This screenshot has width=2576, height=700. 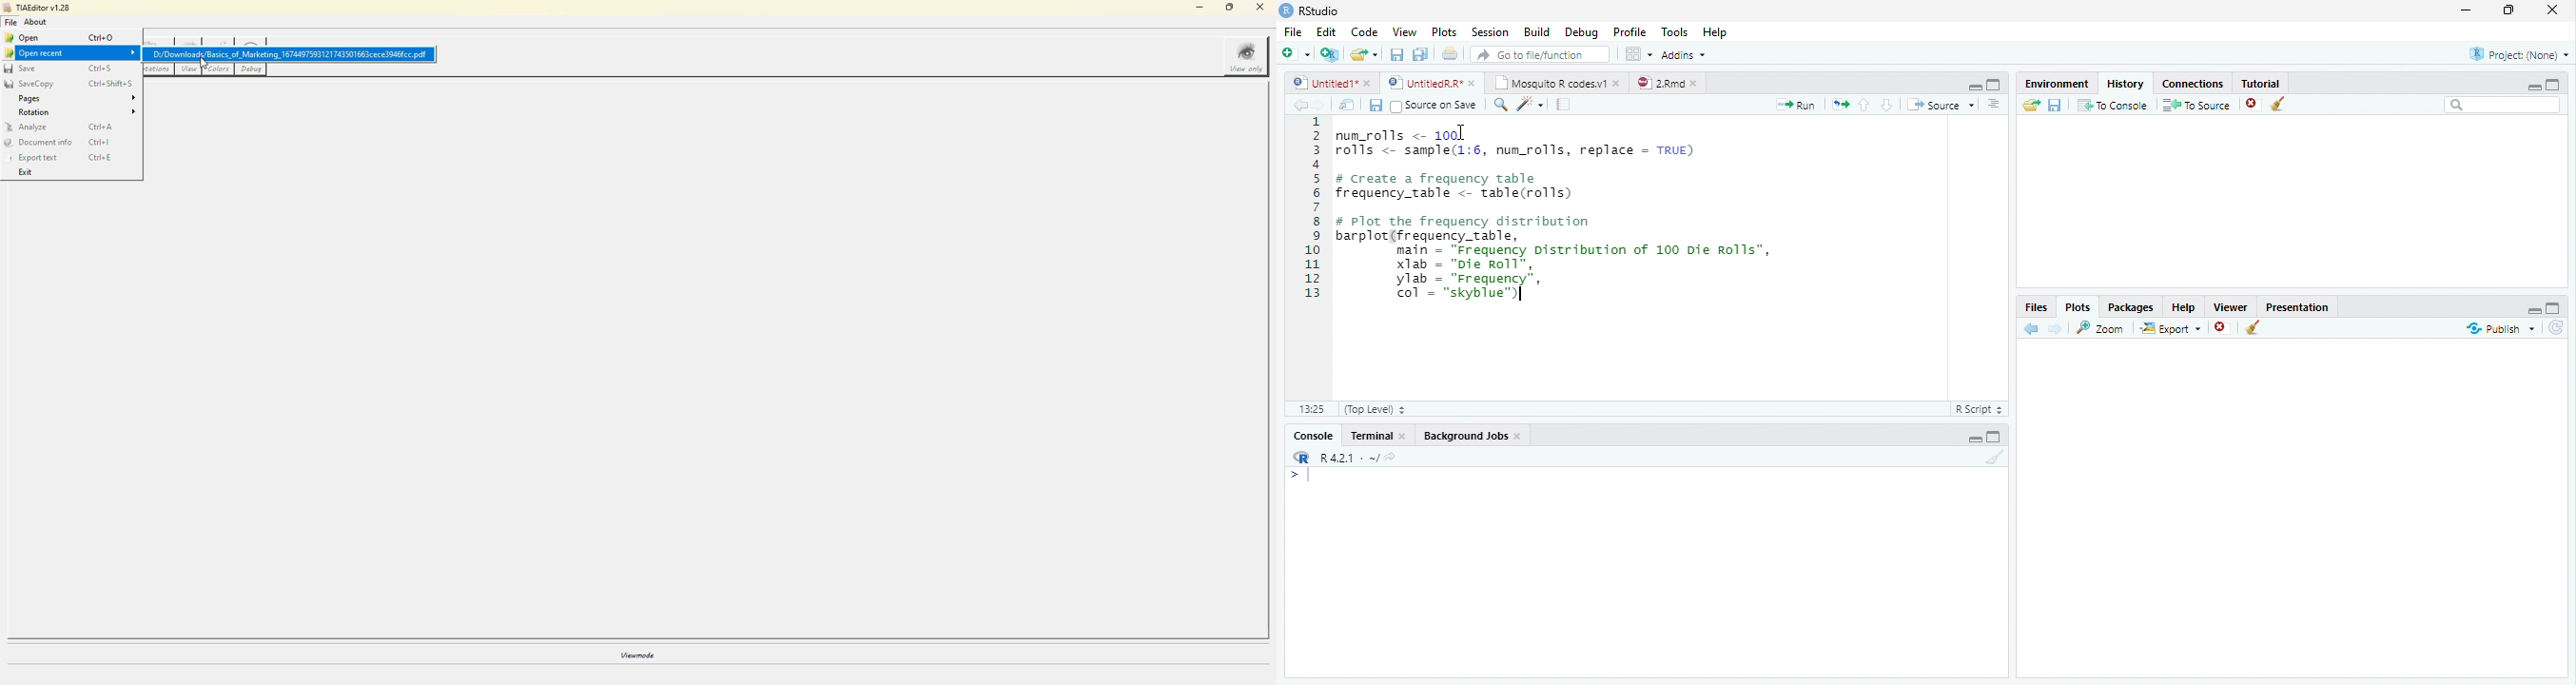 I want to click on Build, so click(x=1538, y=31).